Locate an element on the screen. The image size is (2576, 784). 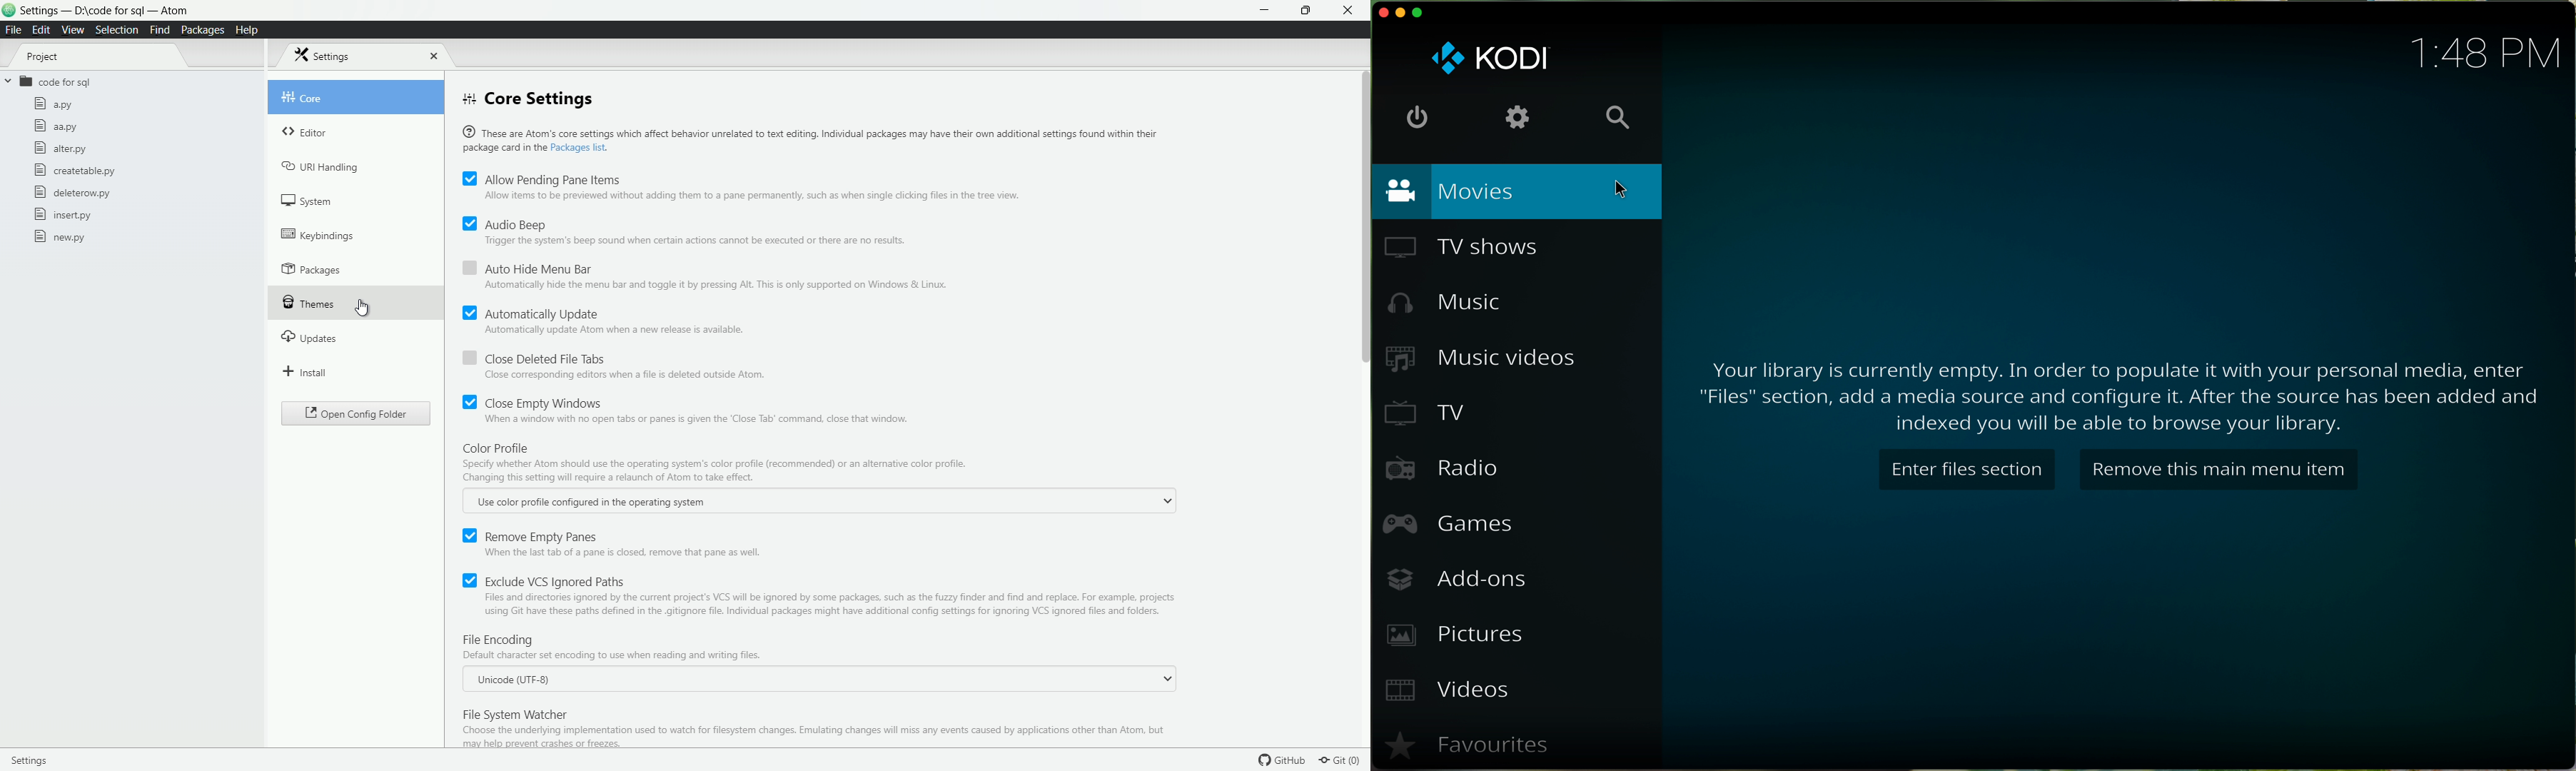
project tab is located at coordinates (43, 57).